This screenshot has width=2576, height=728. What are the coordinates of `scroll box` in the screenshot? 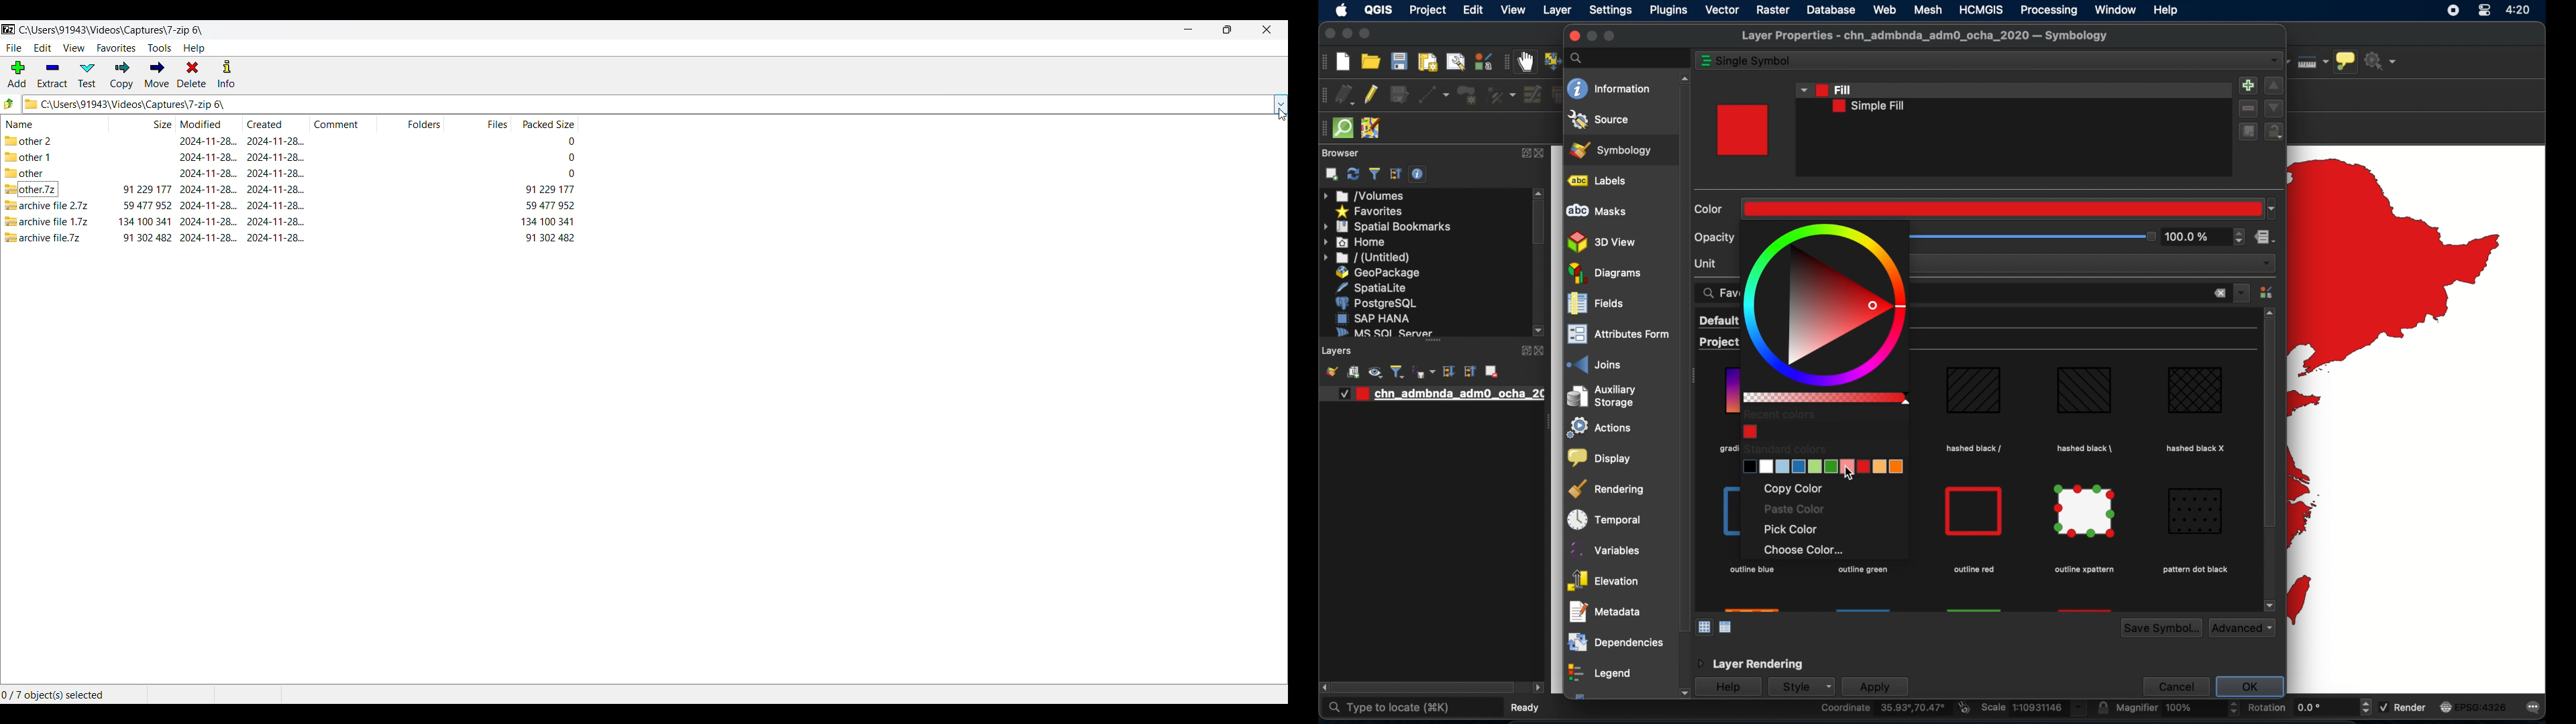 It's located at (2268, 427).